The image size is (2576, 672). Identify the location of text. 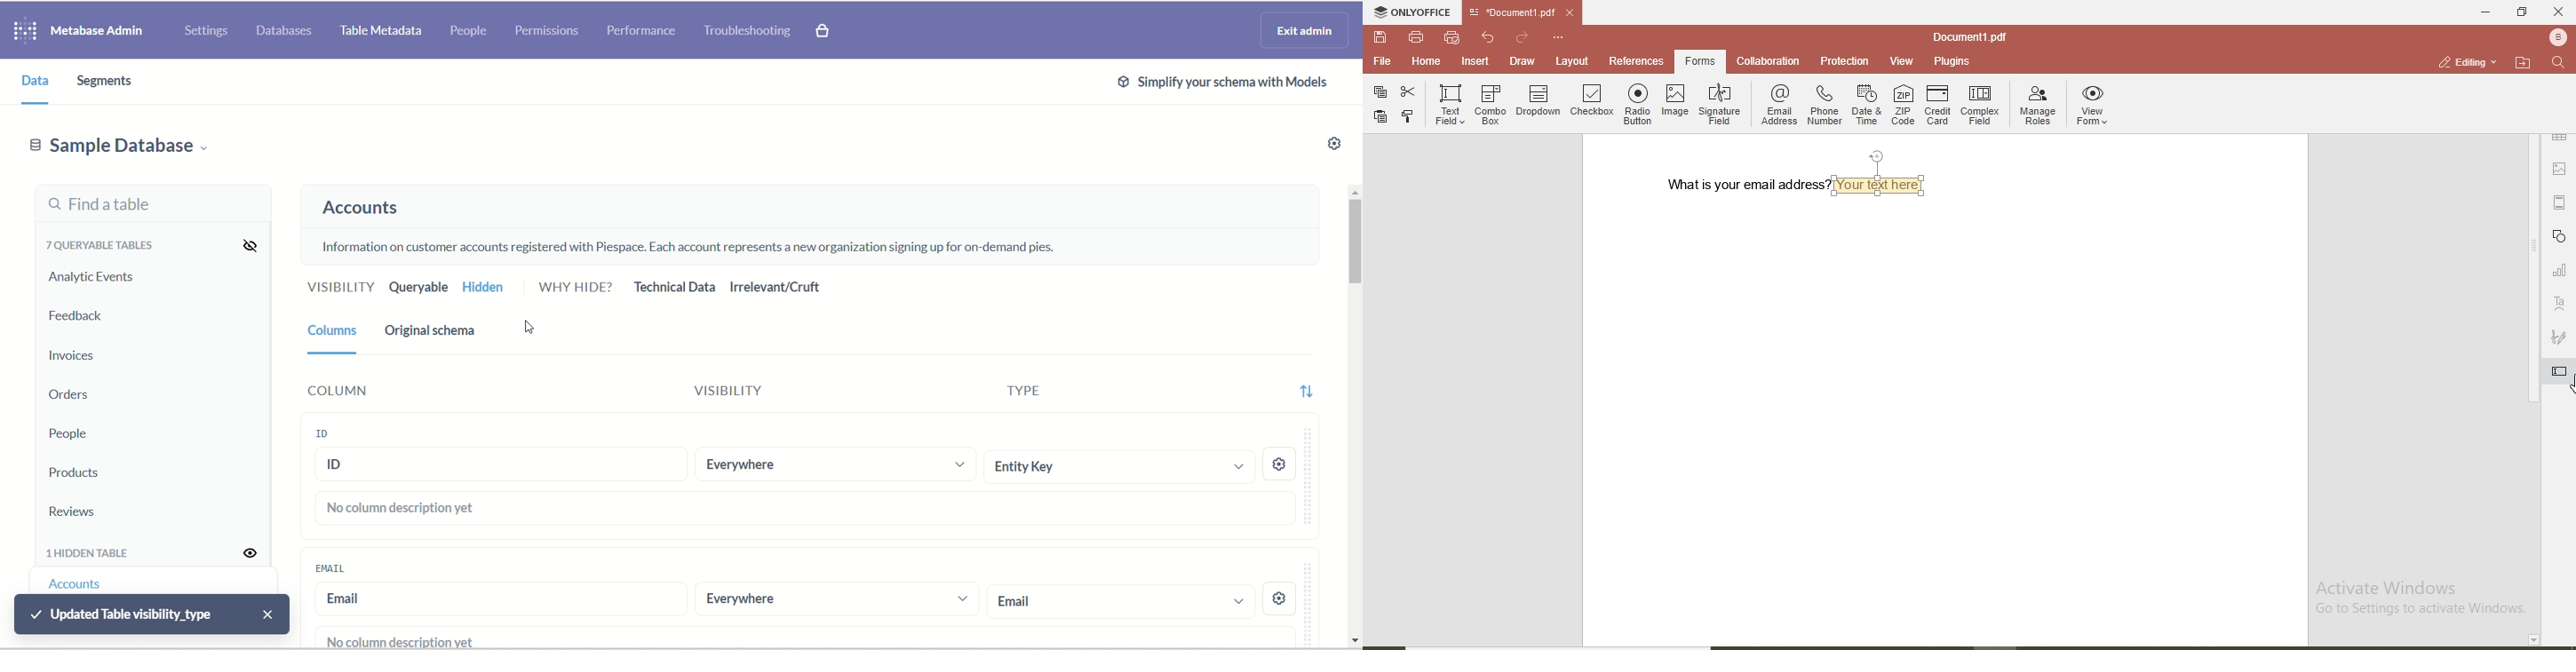
(686, 243).